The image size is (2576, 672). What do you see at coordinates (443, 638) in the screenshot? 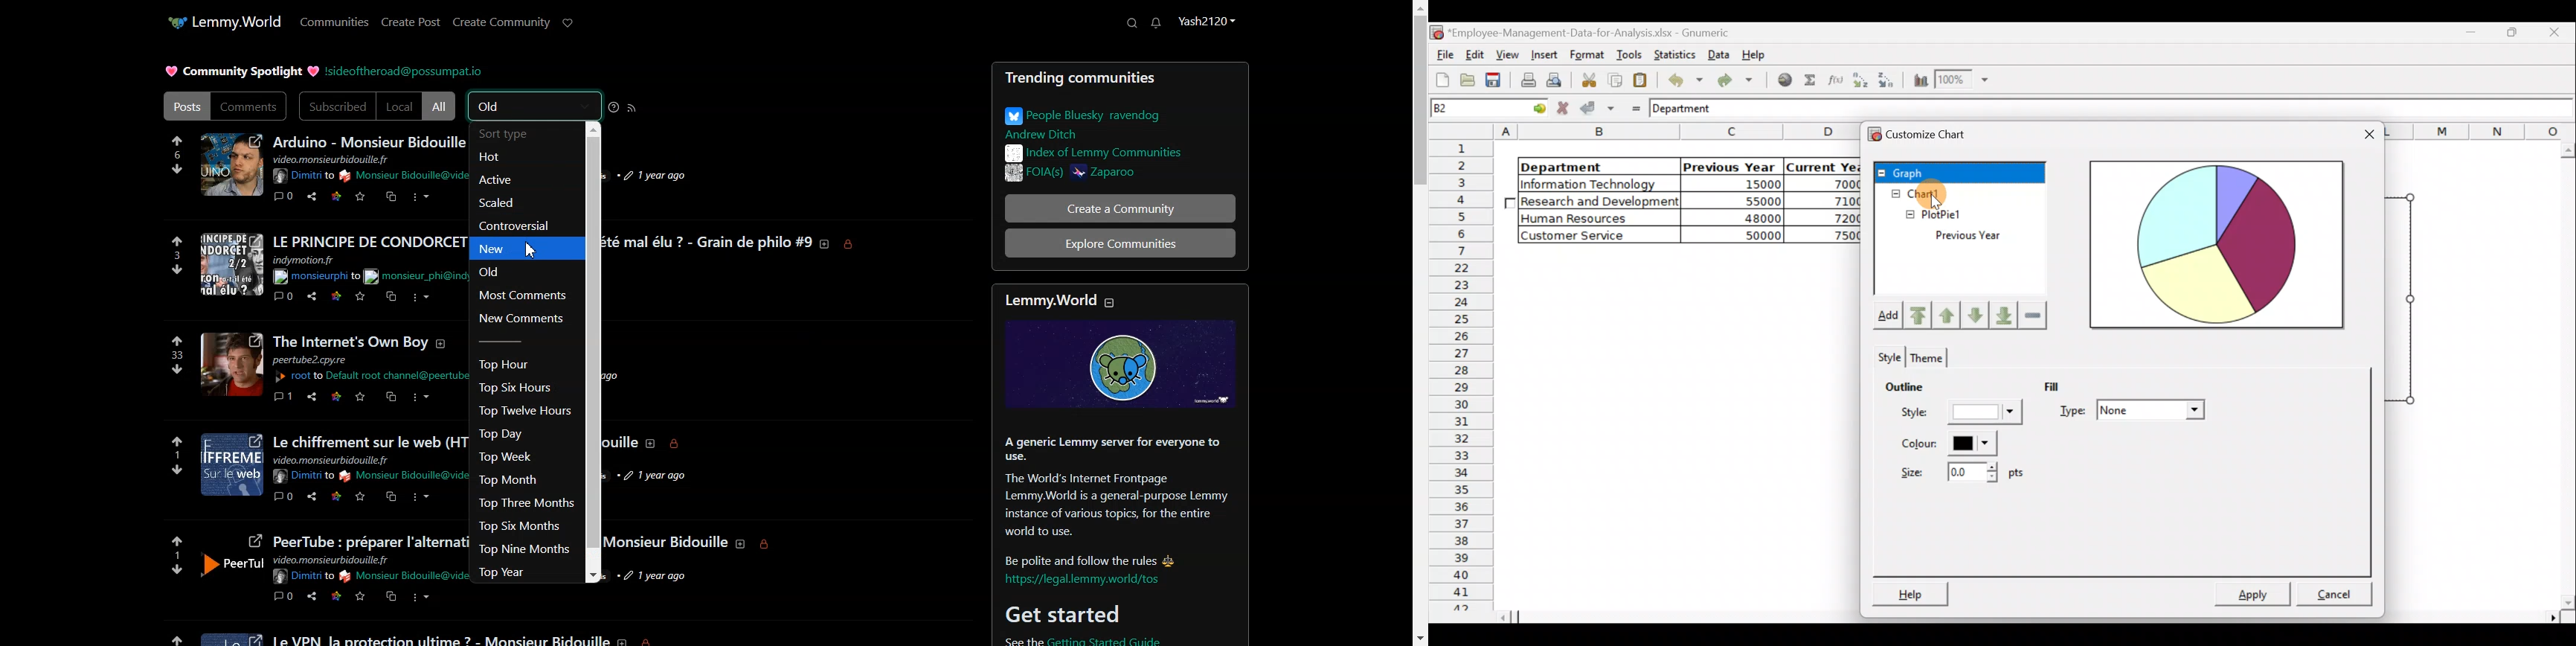
I see `text` at bounding box center [443, 638].